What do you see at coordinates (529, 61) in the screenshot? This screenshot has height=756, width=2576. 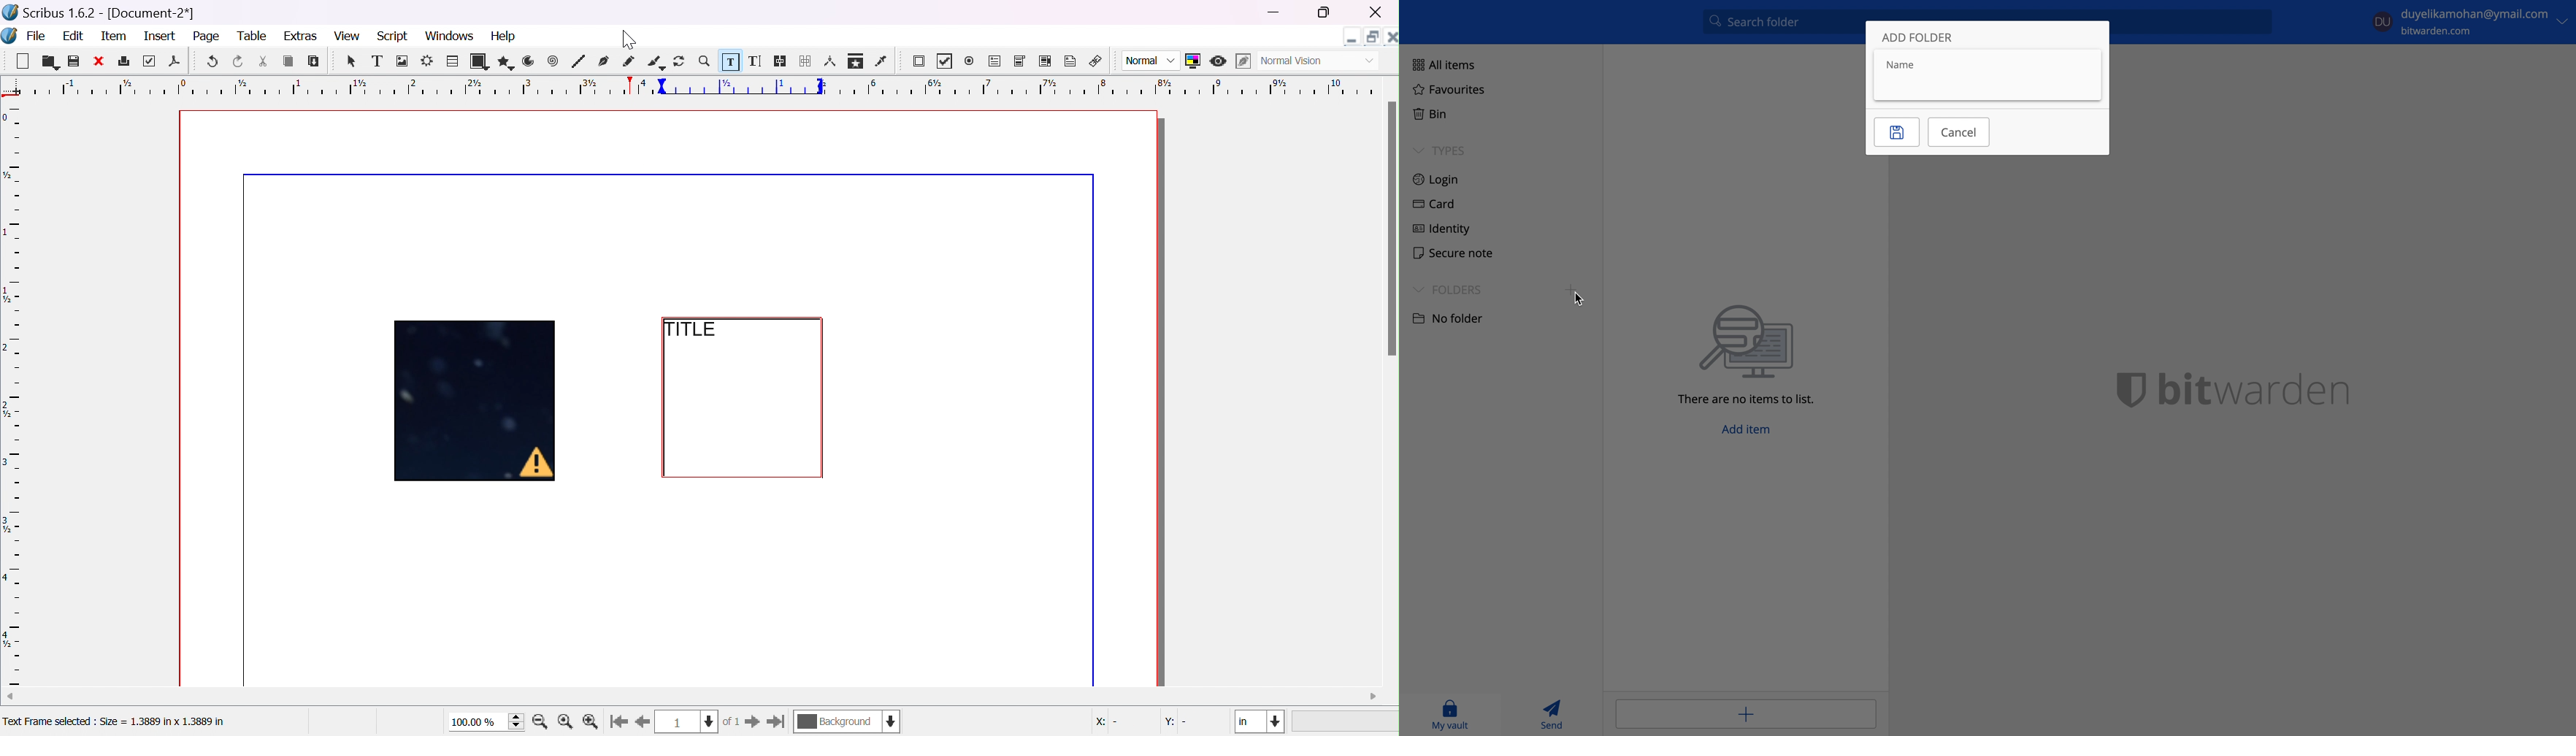 I see `arc` at bounding box center [529, 61].